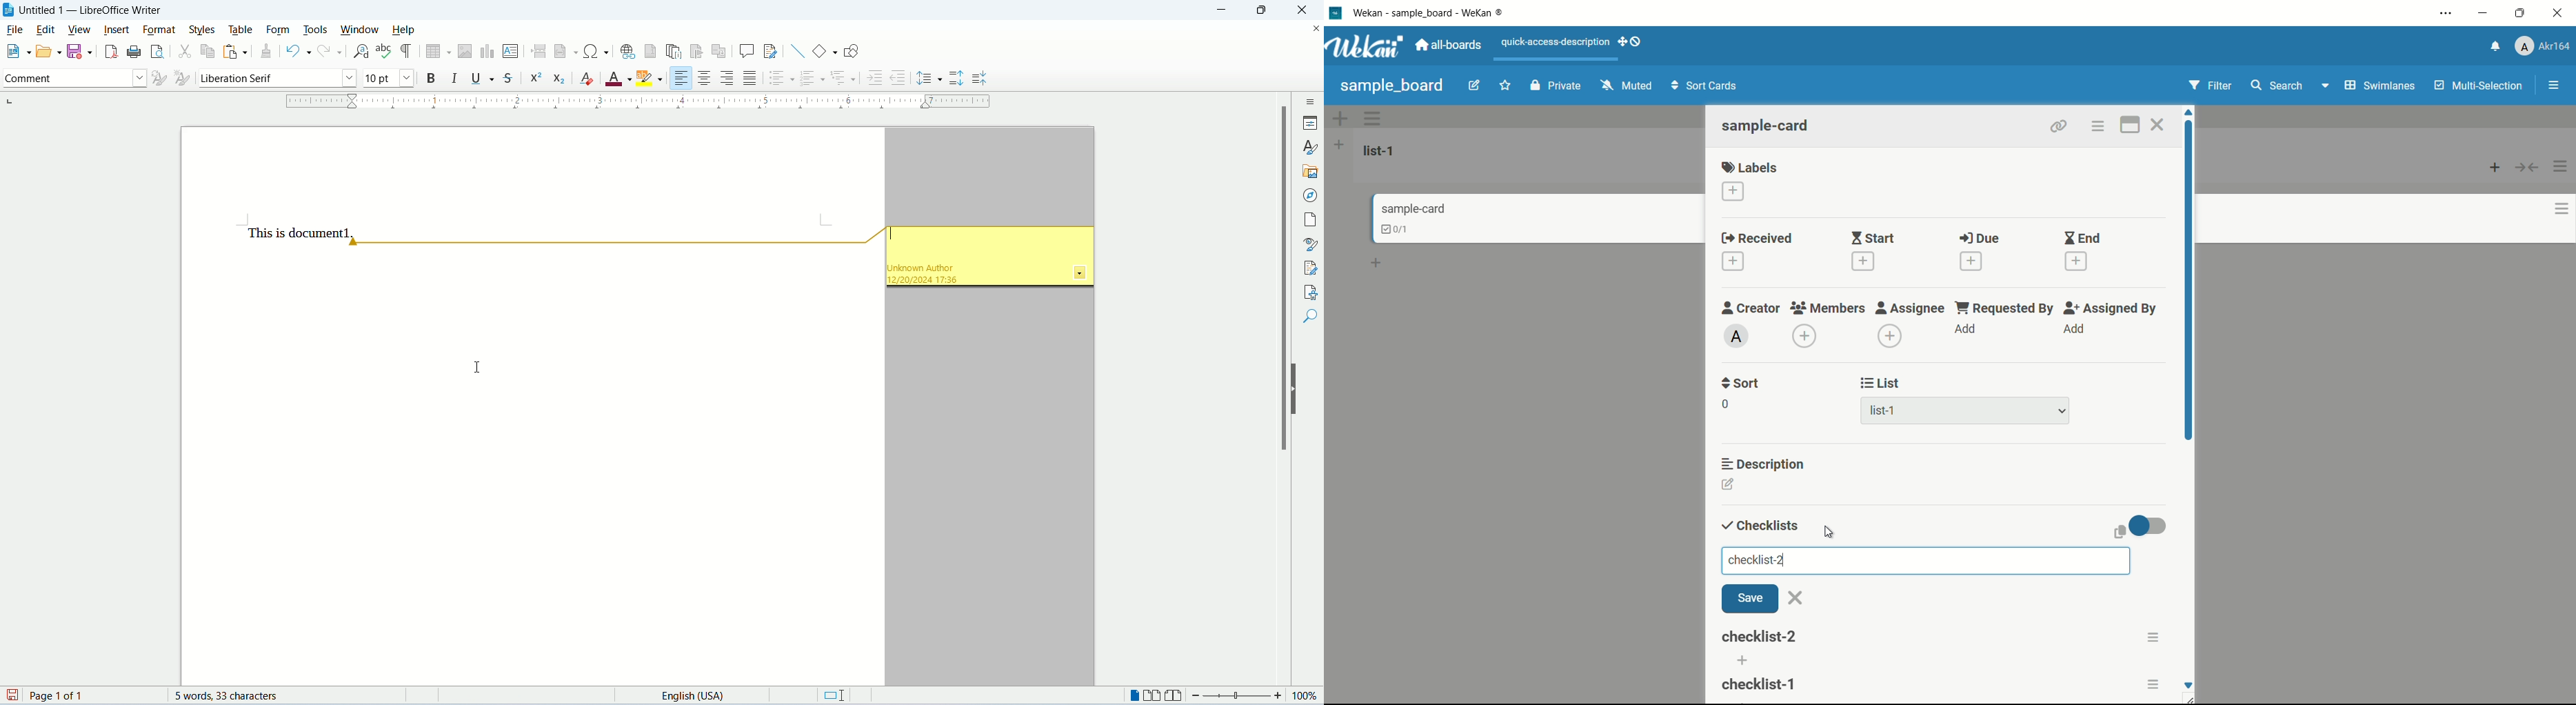 The width and height of the screenshot is (2576, 728). What do you see at coordinates (780, 79) in the screenshot?
I see `unordered list` at bounding box center [780, 79].